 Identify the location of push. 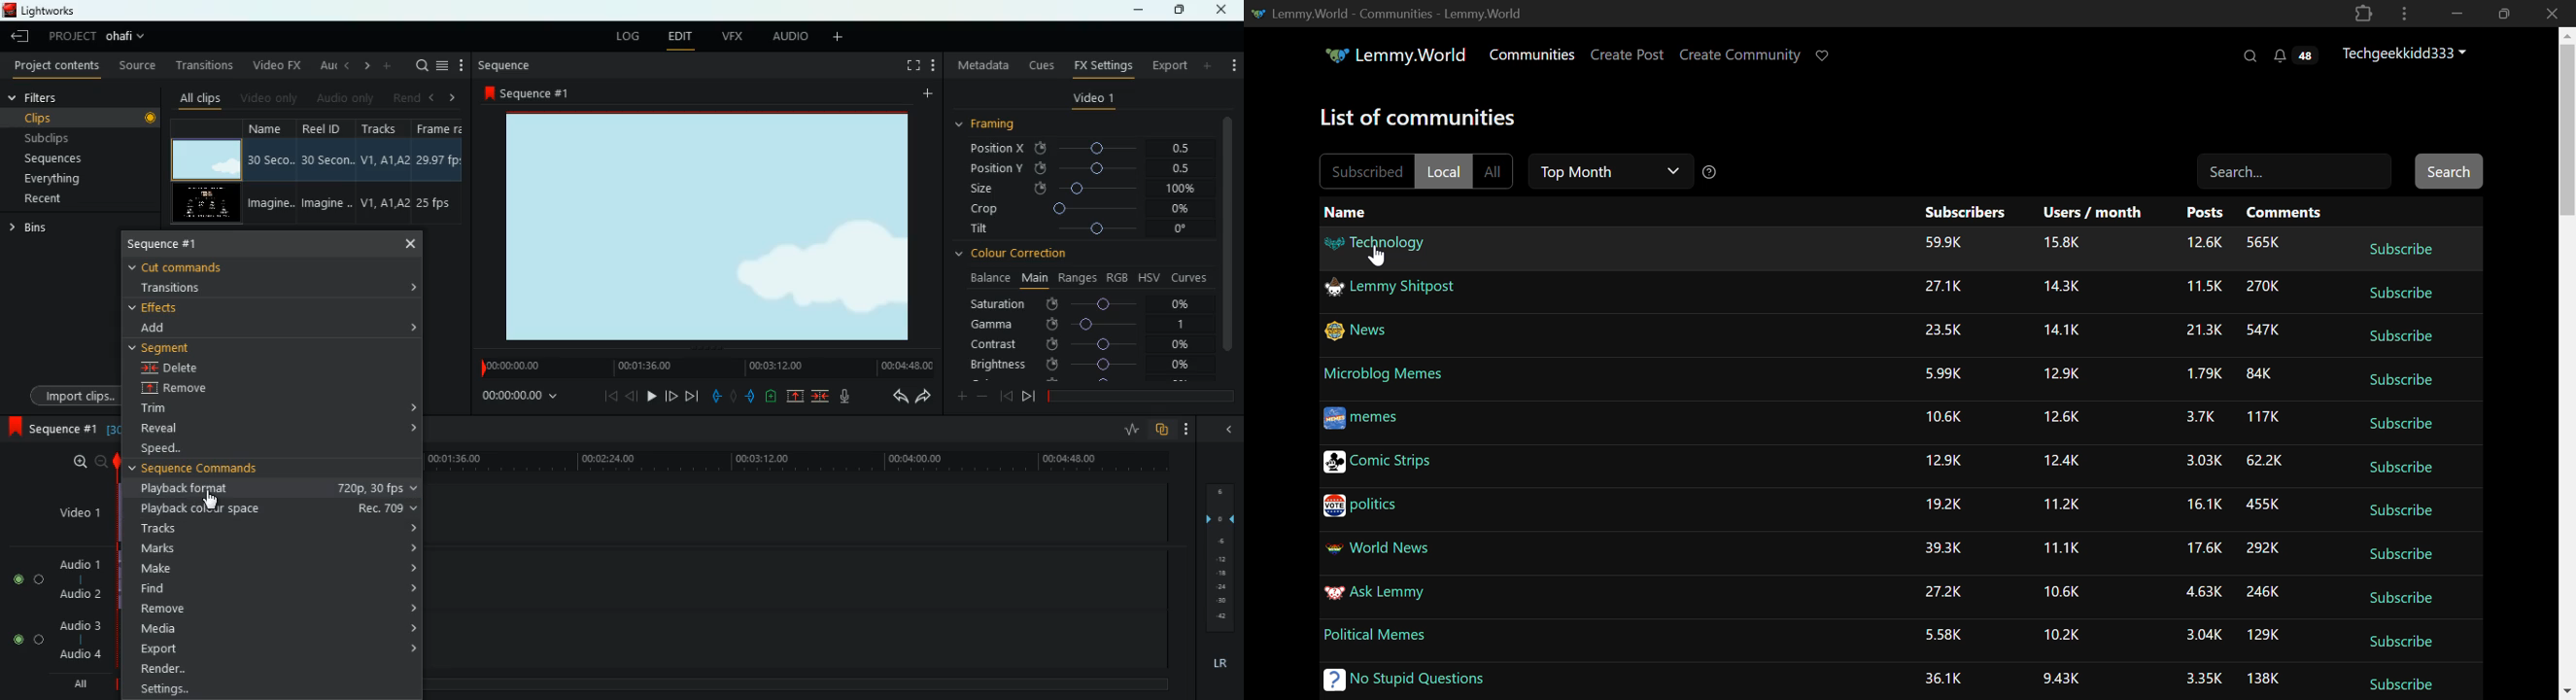
(751, 397).